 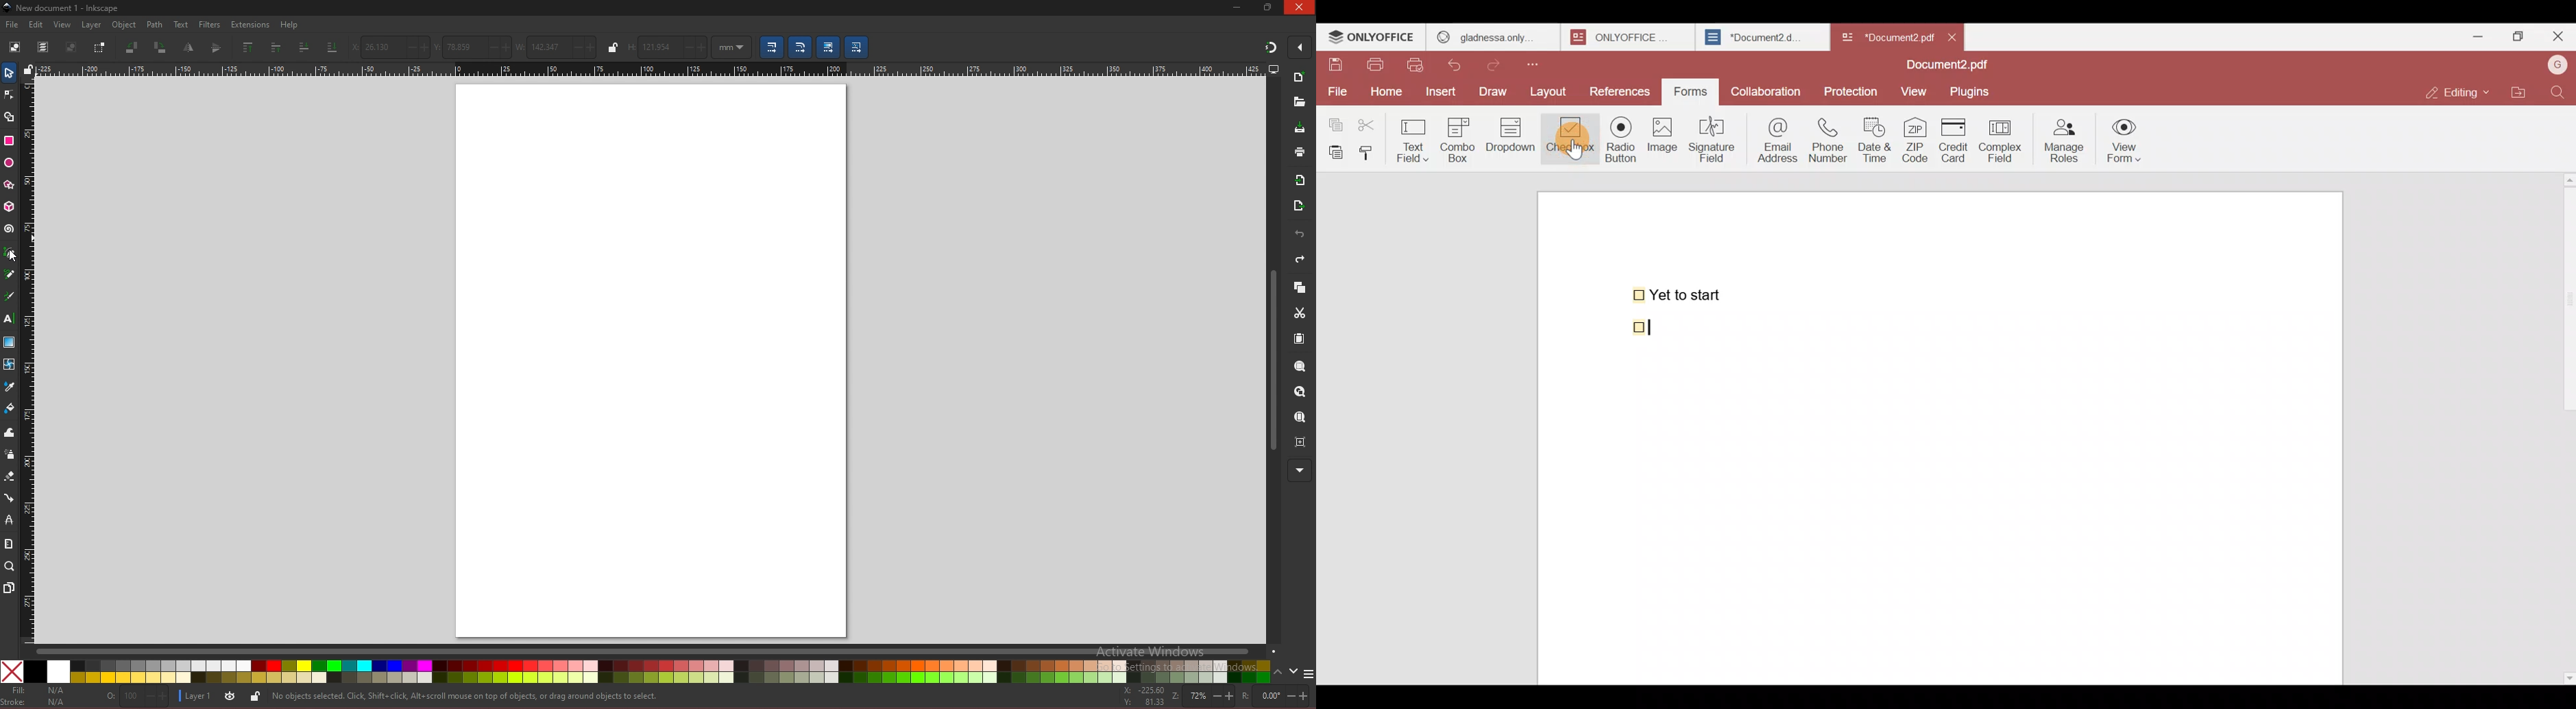 I want to click on lower selection one step, so click(x=305, y=47).